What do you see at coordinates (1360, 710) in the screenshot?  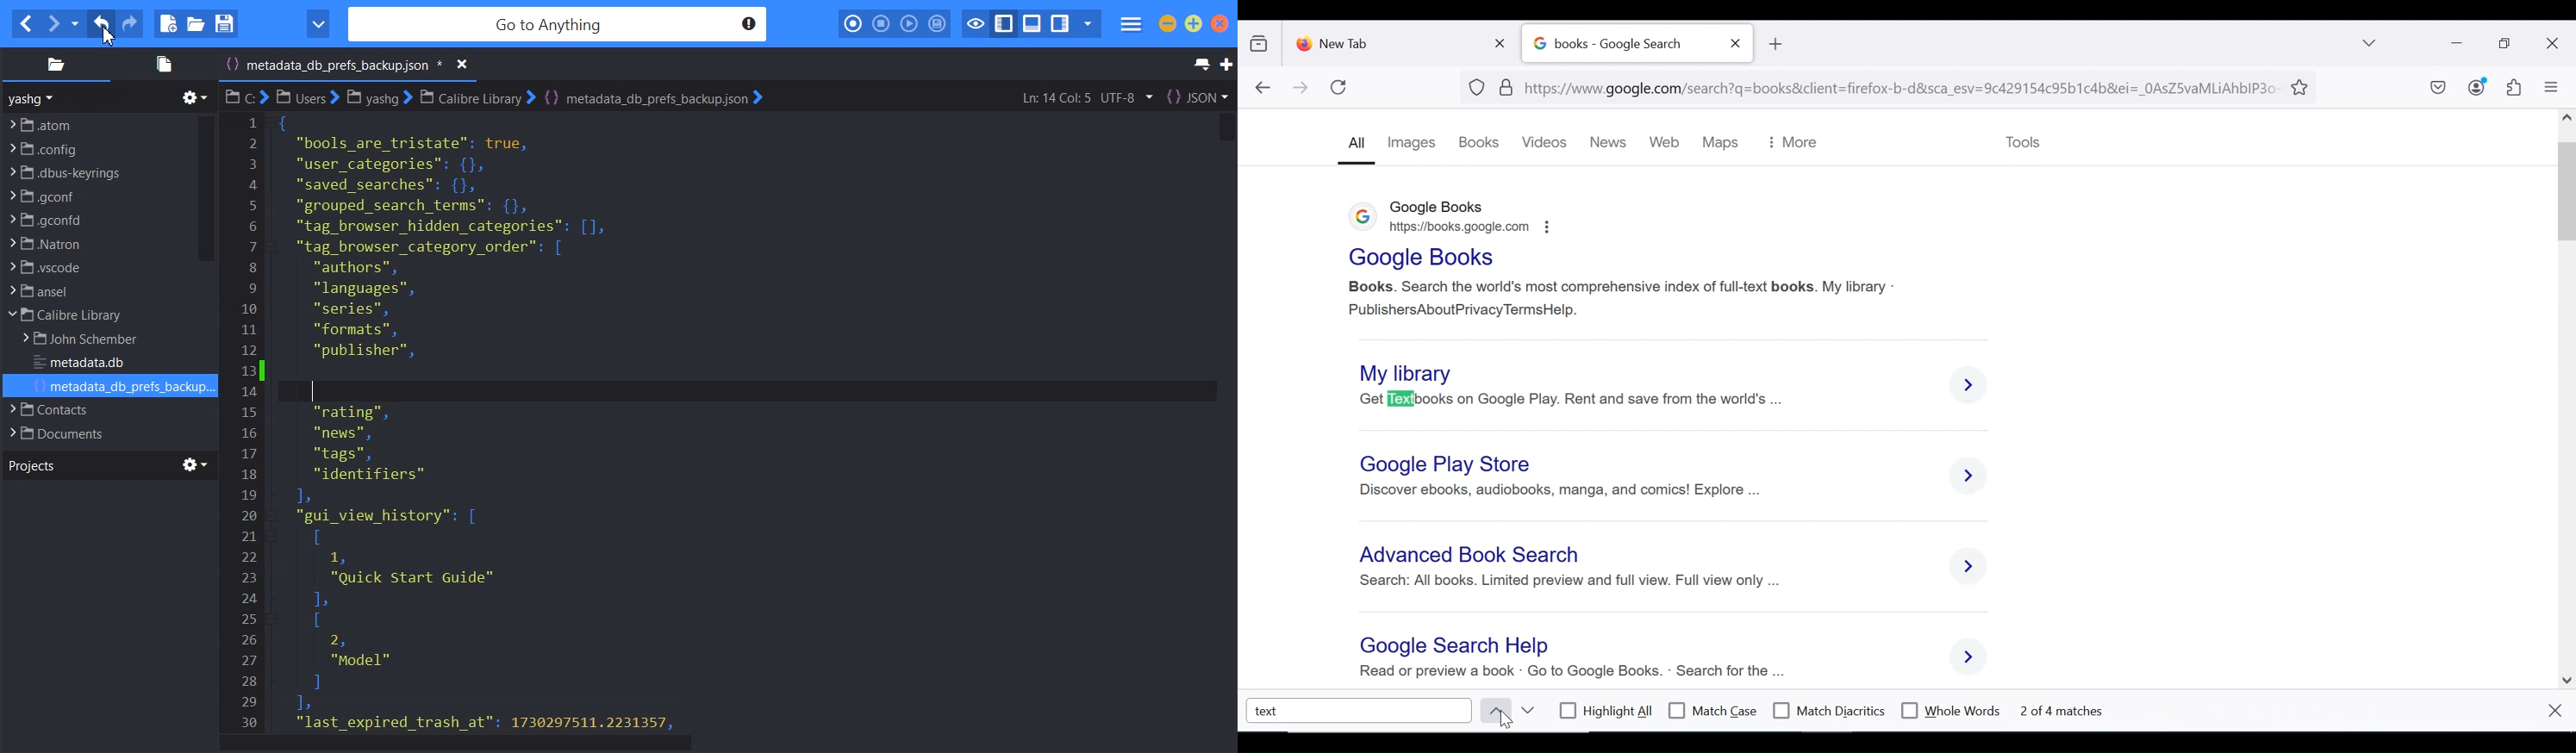 I see `find in page` at bounding box center [1360, 710].